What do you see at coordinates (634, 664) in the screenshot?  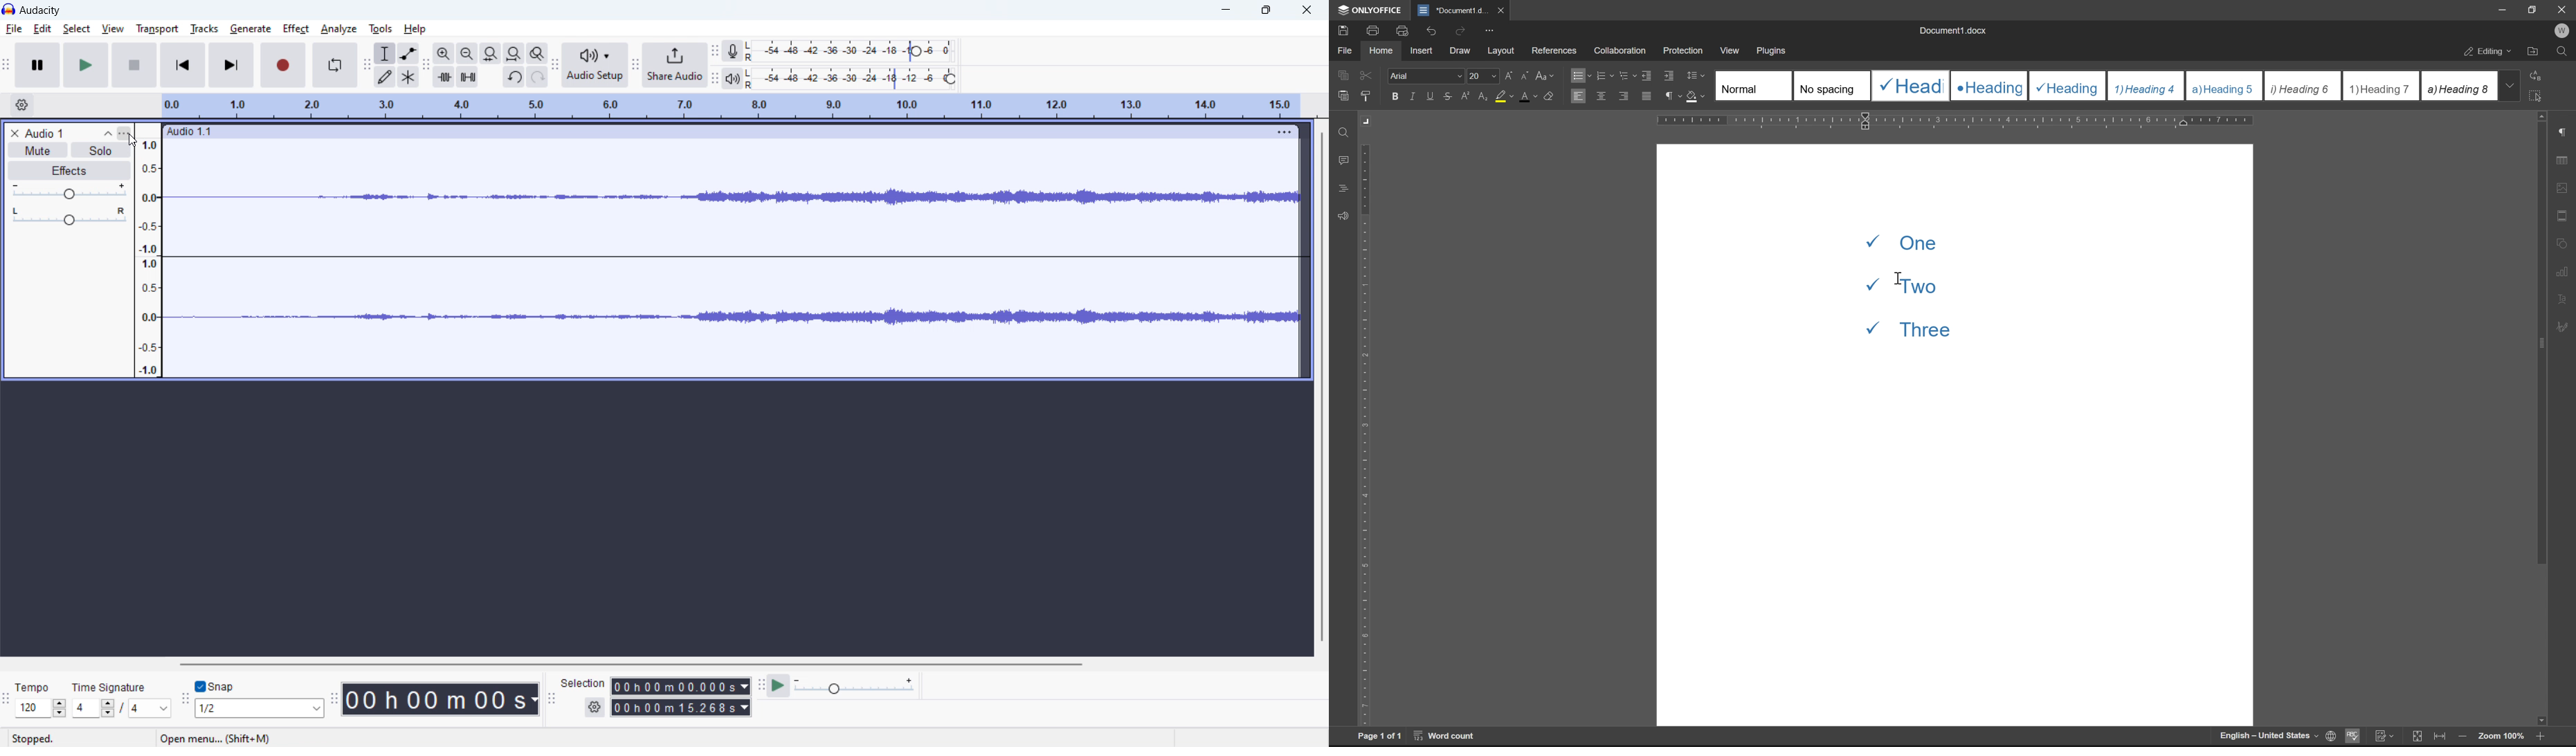 I see `horizontal scrollbar` at bounding box center [634, 664].